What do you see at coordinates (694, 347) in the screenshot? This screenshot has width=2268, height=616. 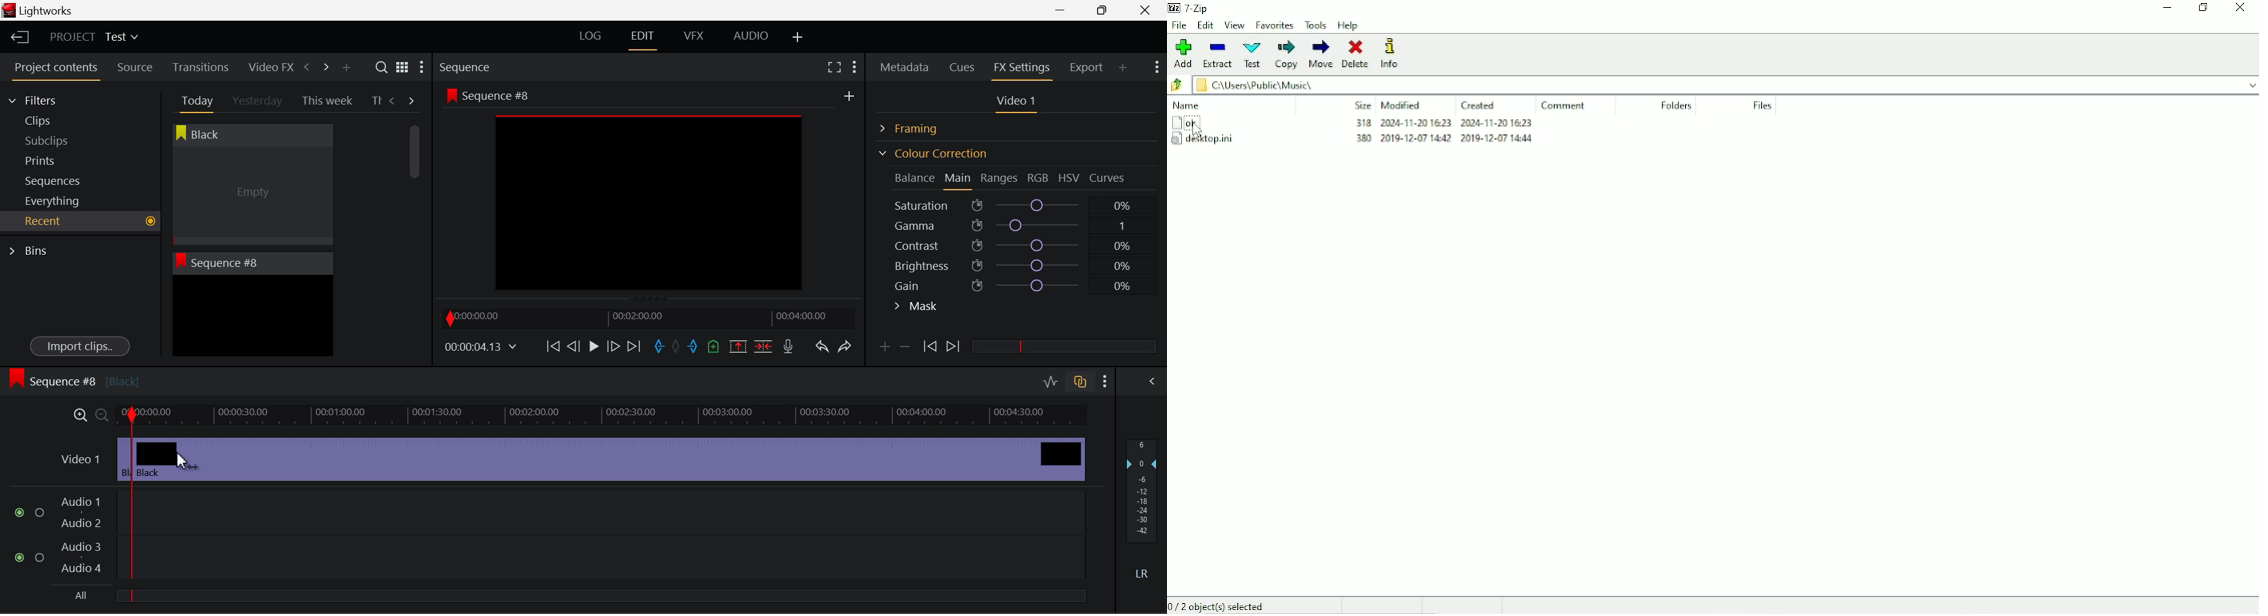 I see `Mark Out` at bounding box center [694, 347].